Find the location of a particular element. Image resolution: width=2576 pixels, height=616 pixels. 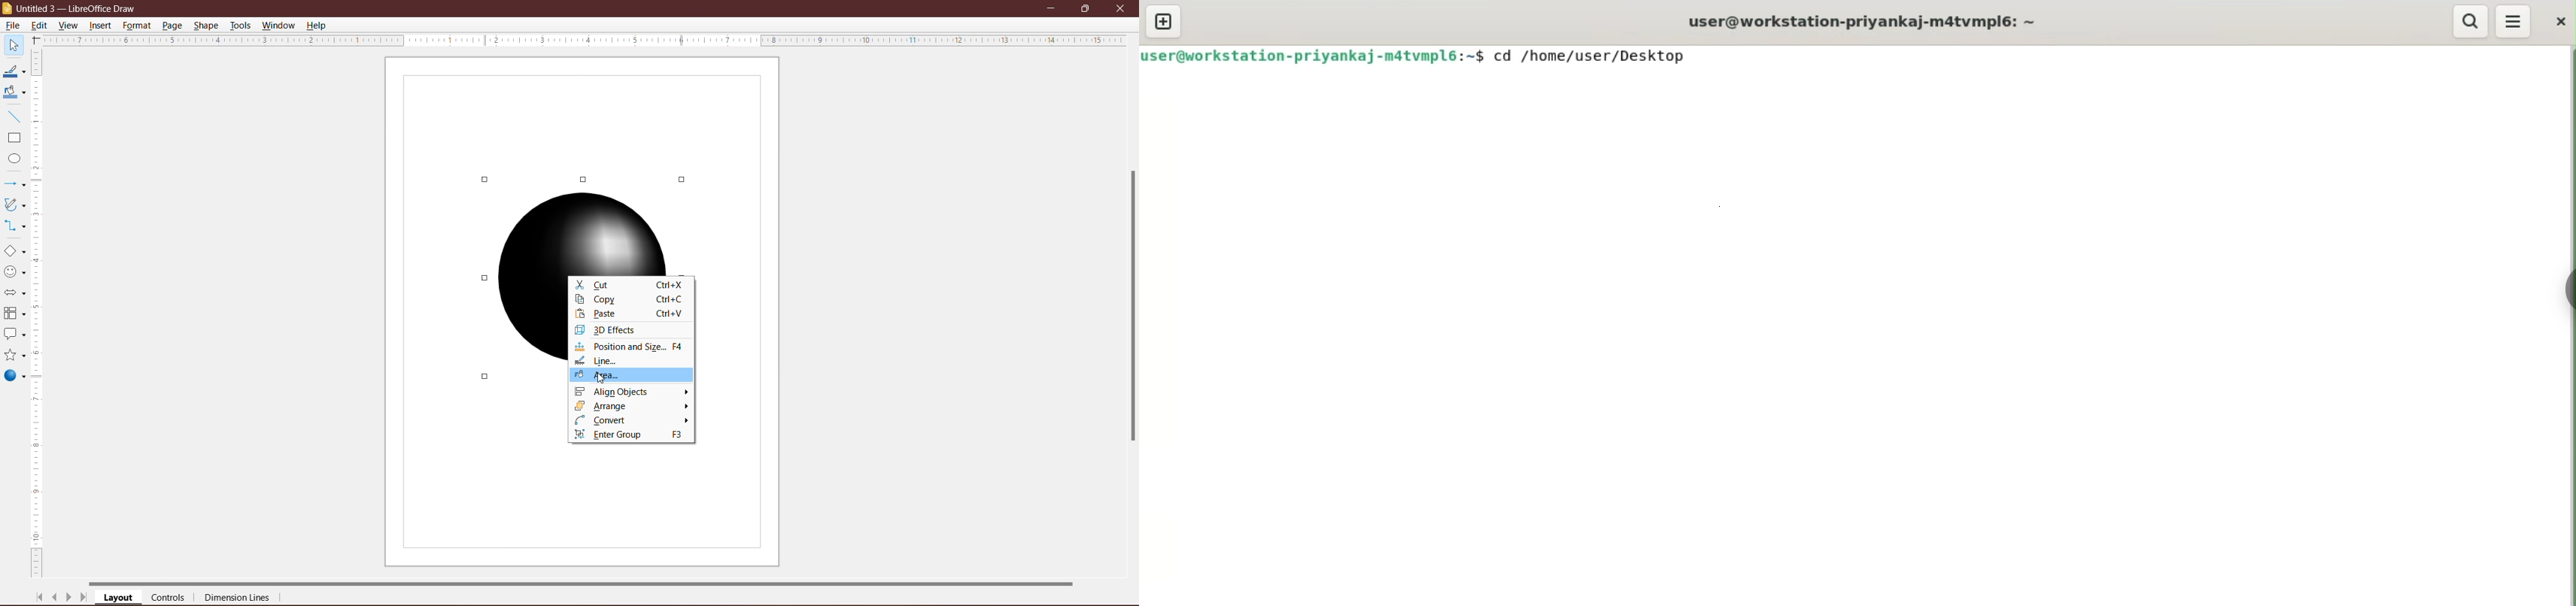

Curves and Polygons is located at coordinates (14, 204).